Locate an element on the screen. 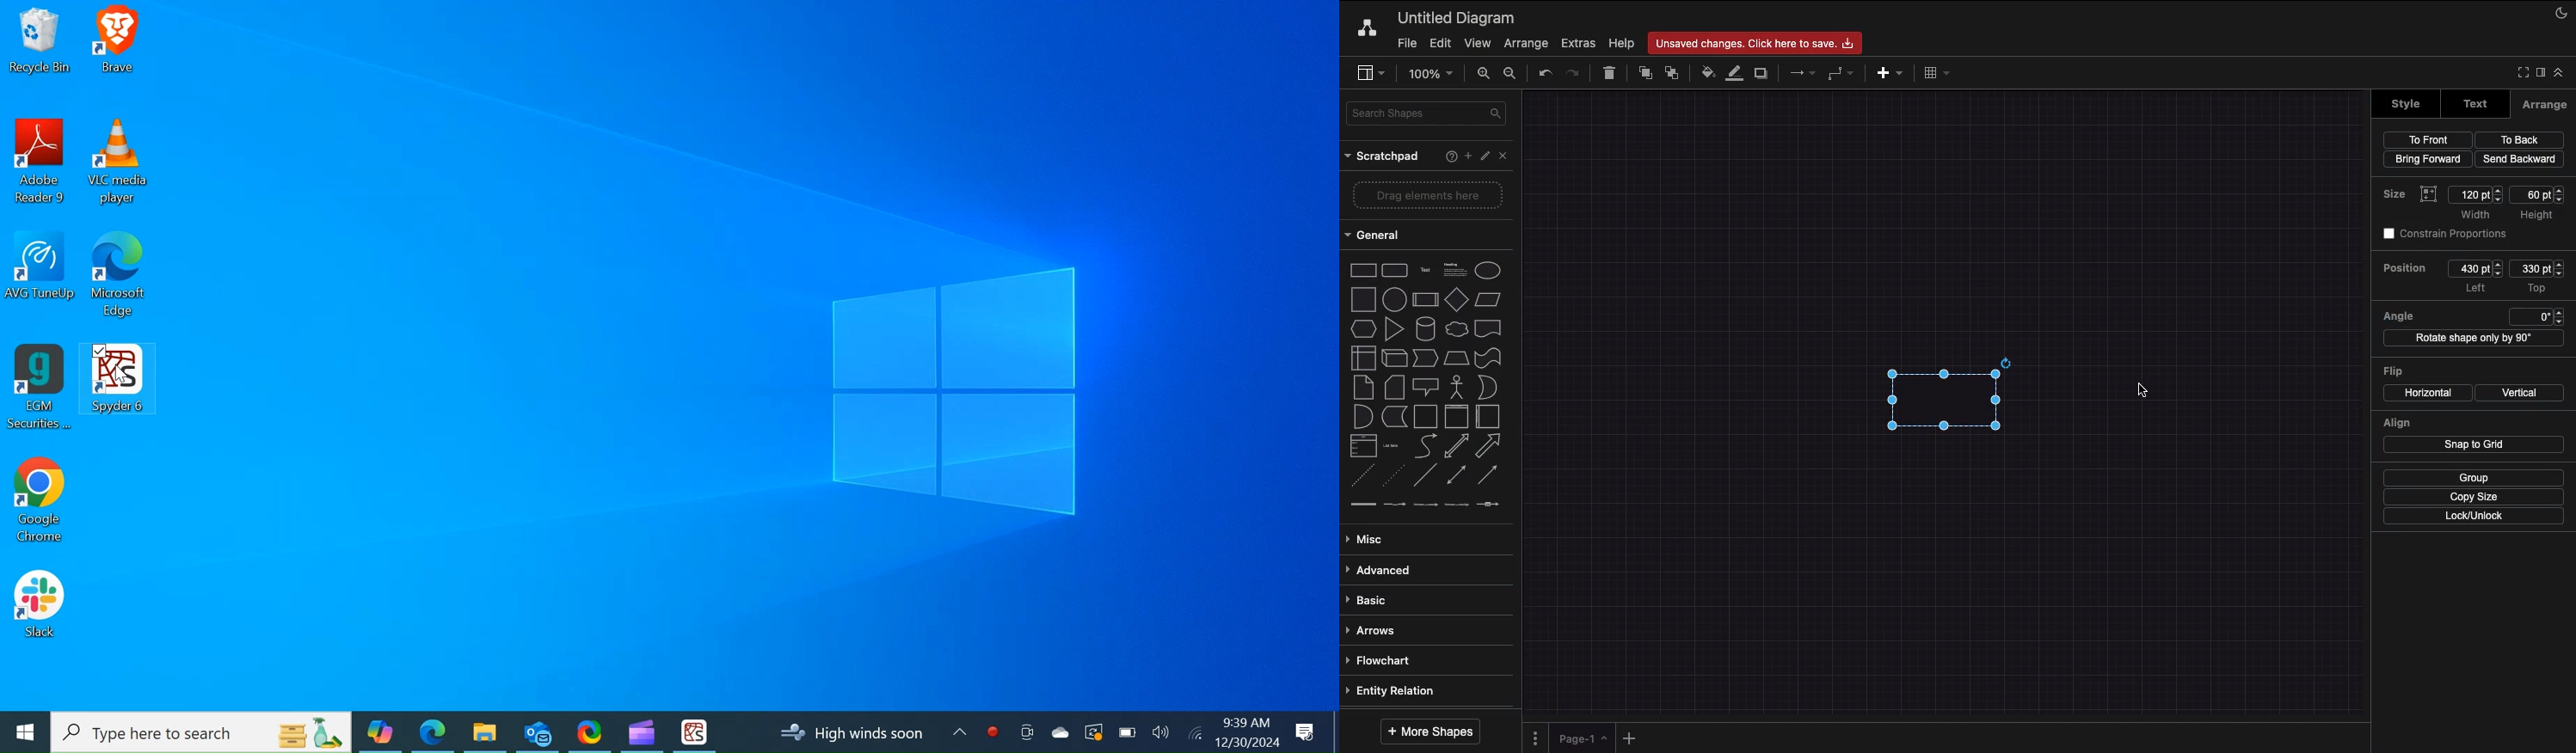  Unsaved is located at coordinates (1755, 44).